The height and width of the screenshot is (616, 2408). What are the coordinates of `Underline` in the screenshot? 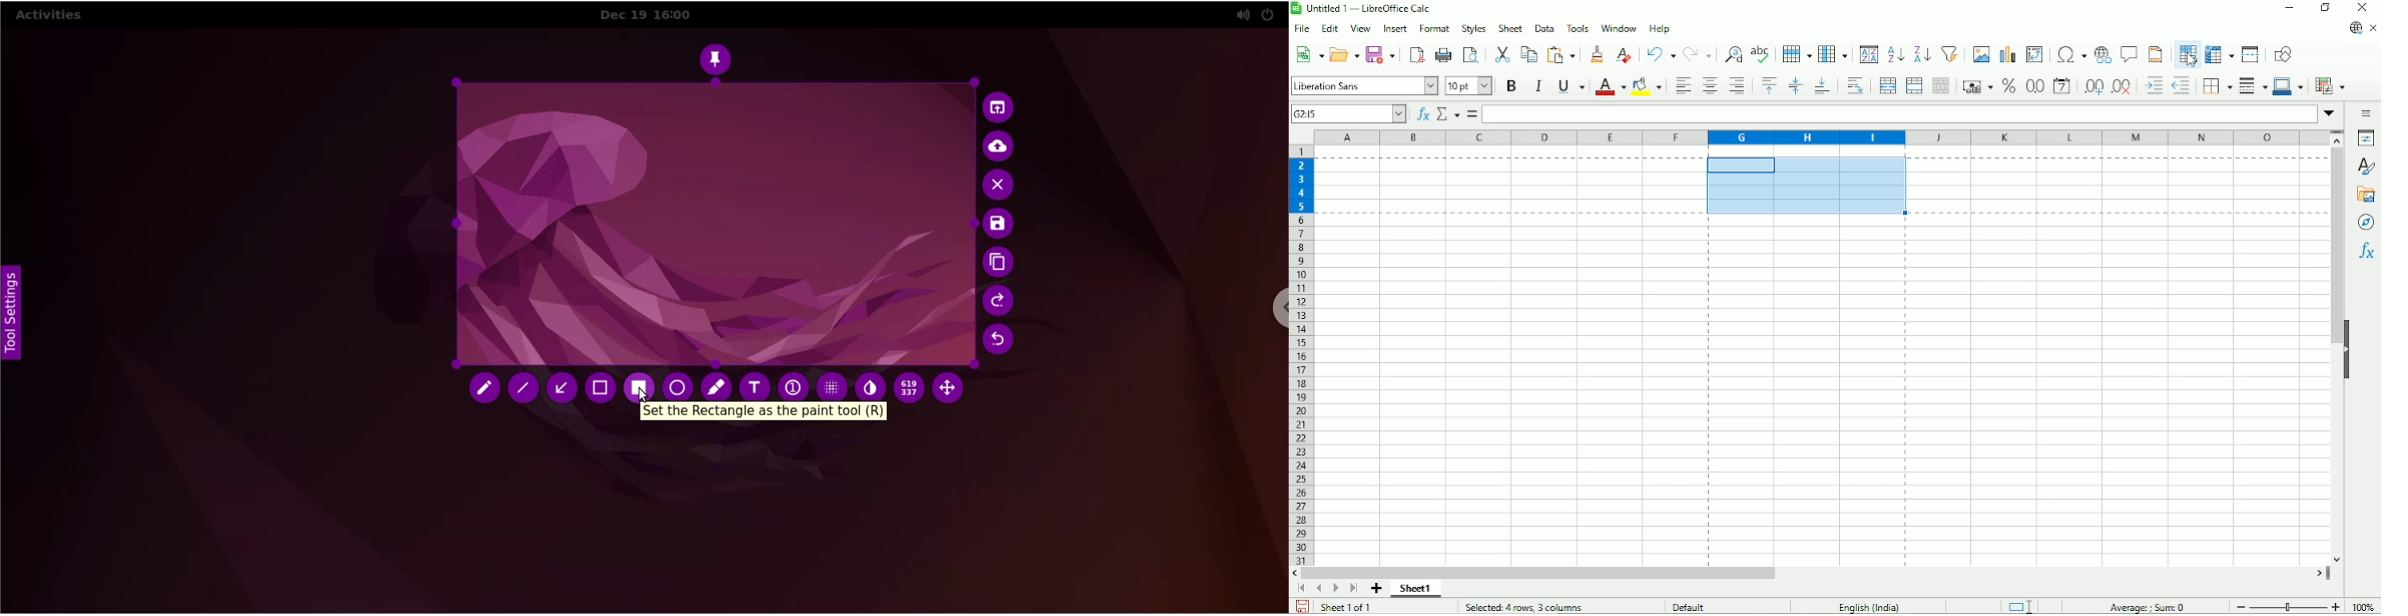 It's located at (1570, 85).